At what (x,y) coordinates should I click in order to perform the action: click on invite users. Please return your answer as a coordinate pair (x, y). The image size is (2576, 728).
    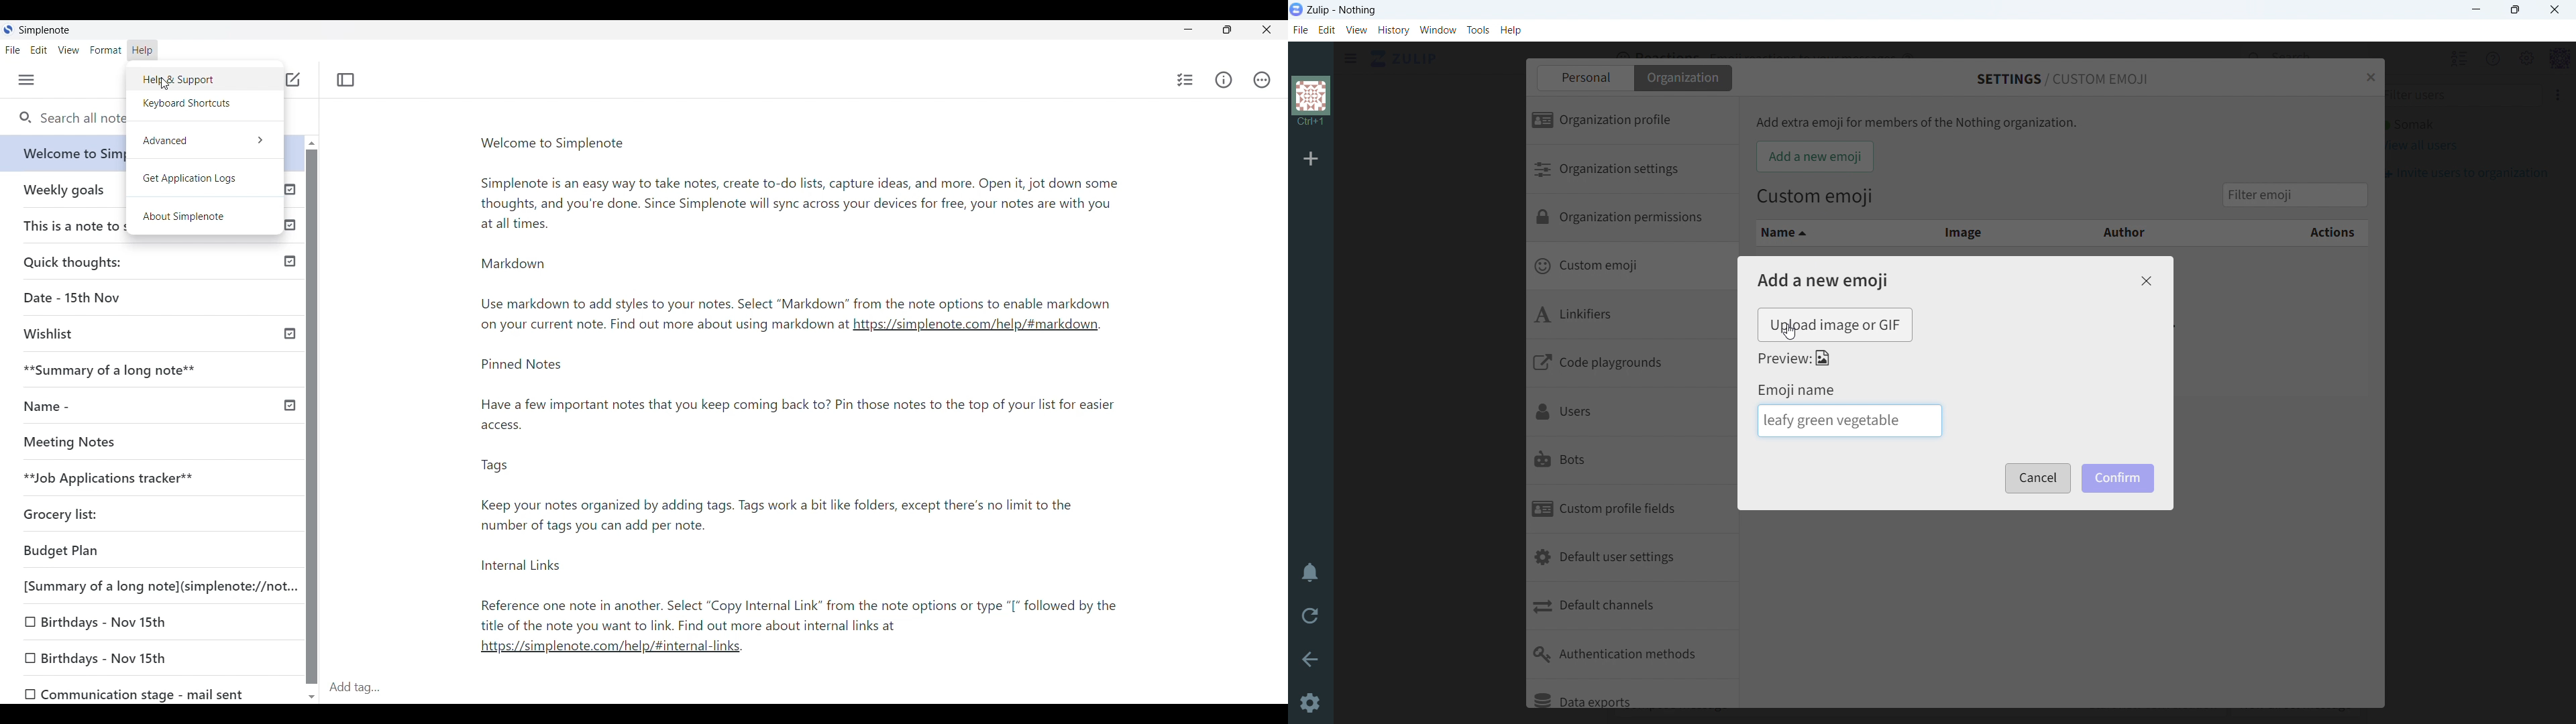
    Looking at the image, I should click on (2543, 95).